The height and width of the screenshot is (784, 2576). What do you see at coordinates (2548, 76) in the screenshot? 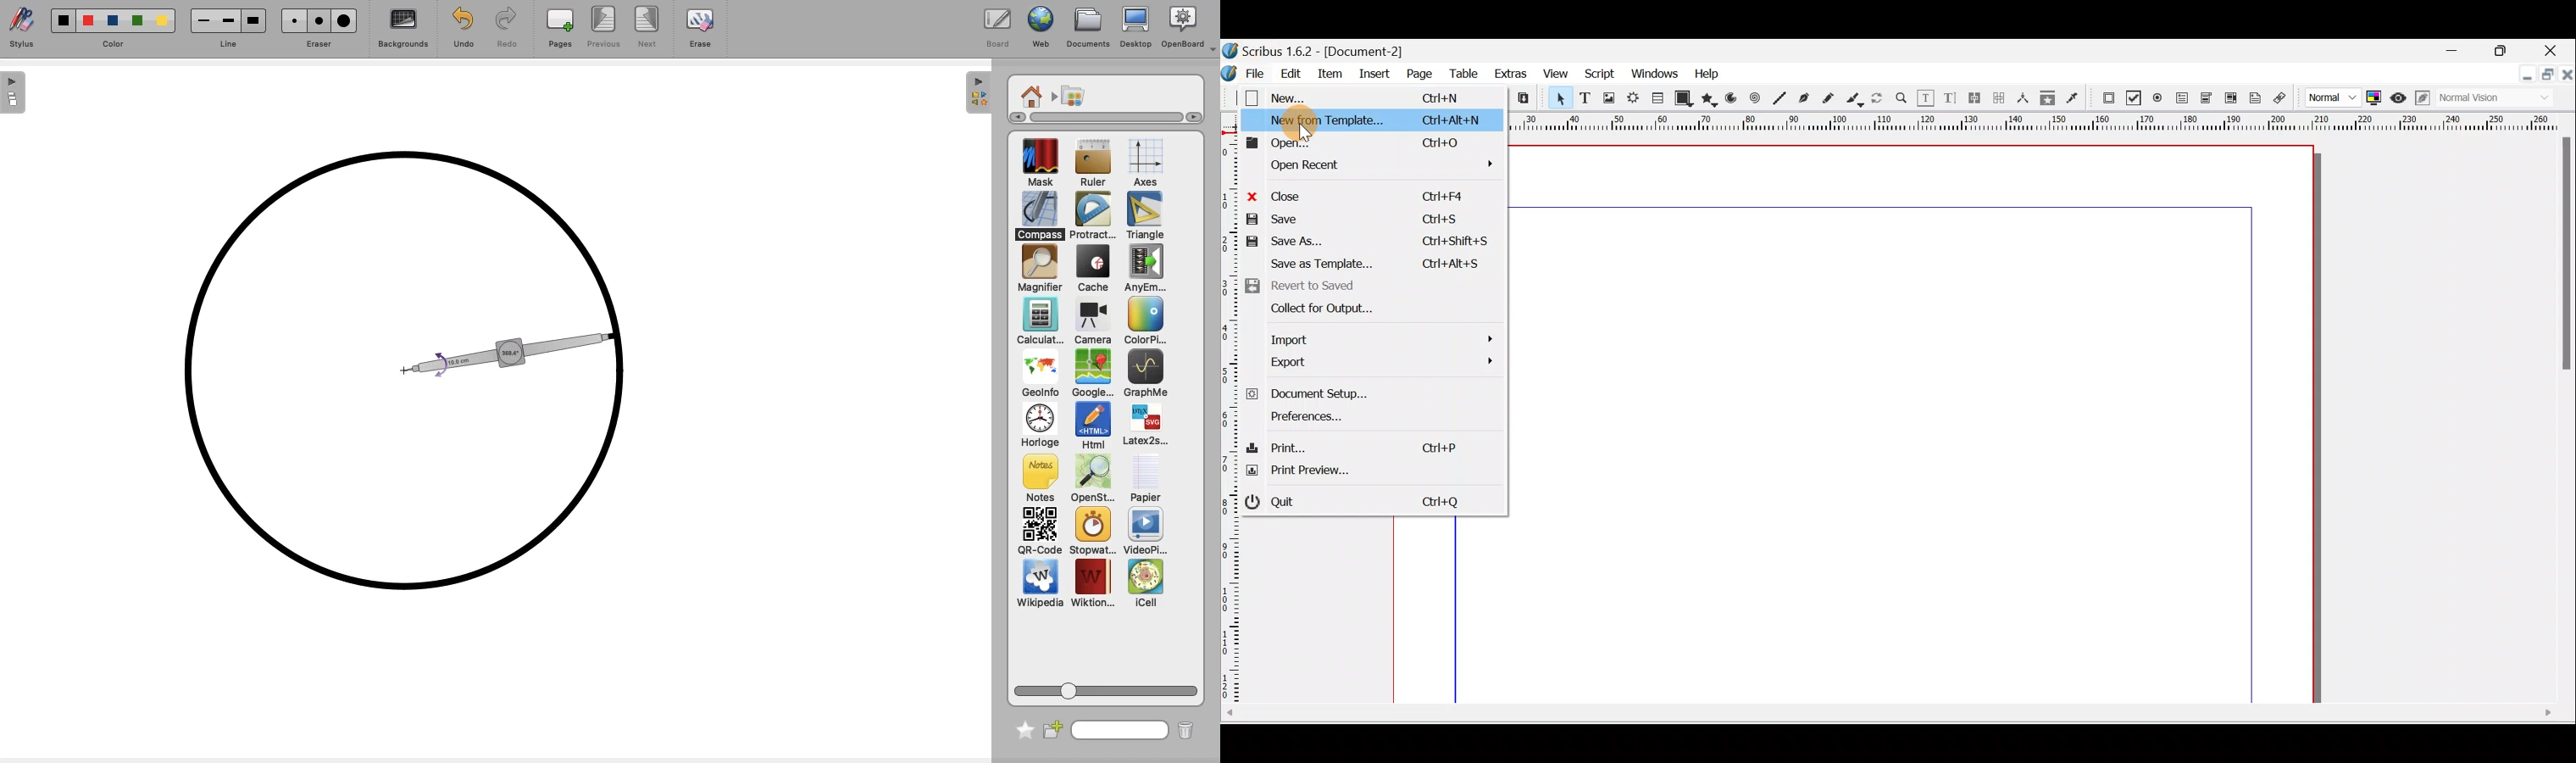
I see `Maximise` at bounding box center [2548, 76].